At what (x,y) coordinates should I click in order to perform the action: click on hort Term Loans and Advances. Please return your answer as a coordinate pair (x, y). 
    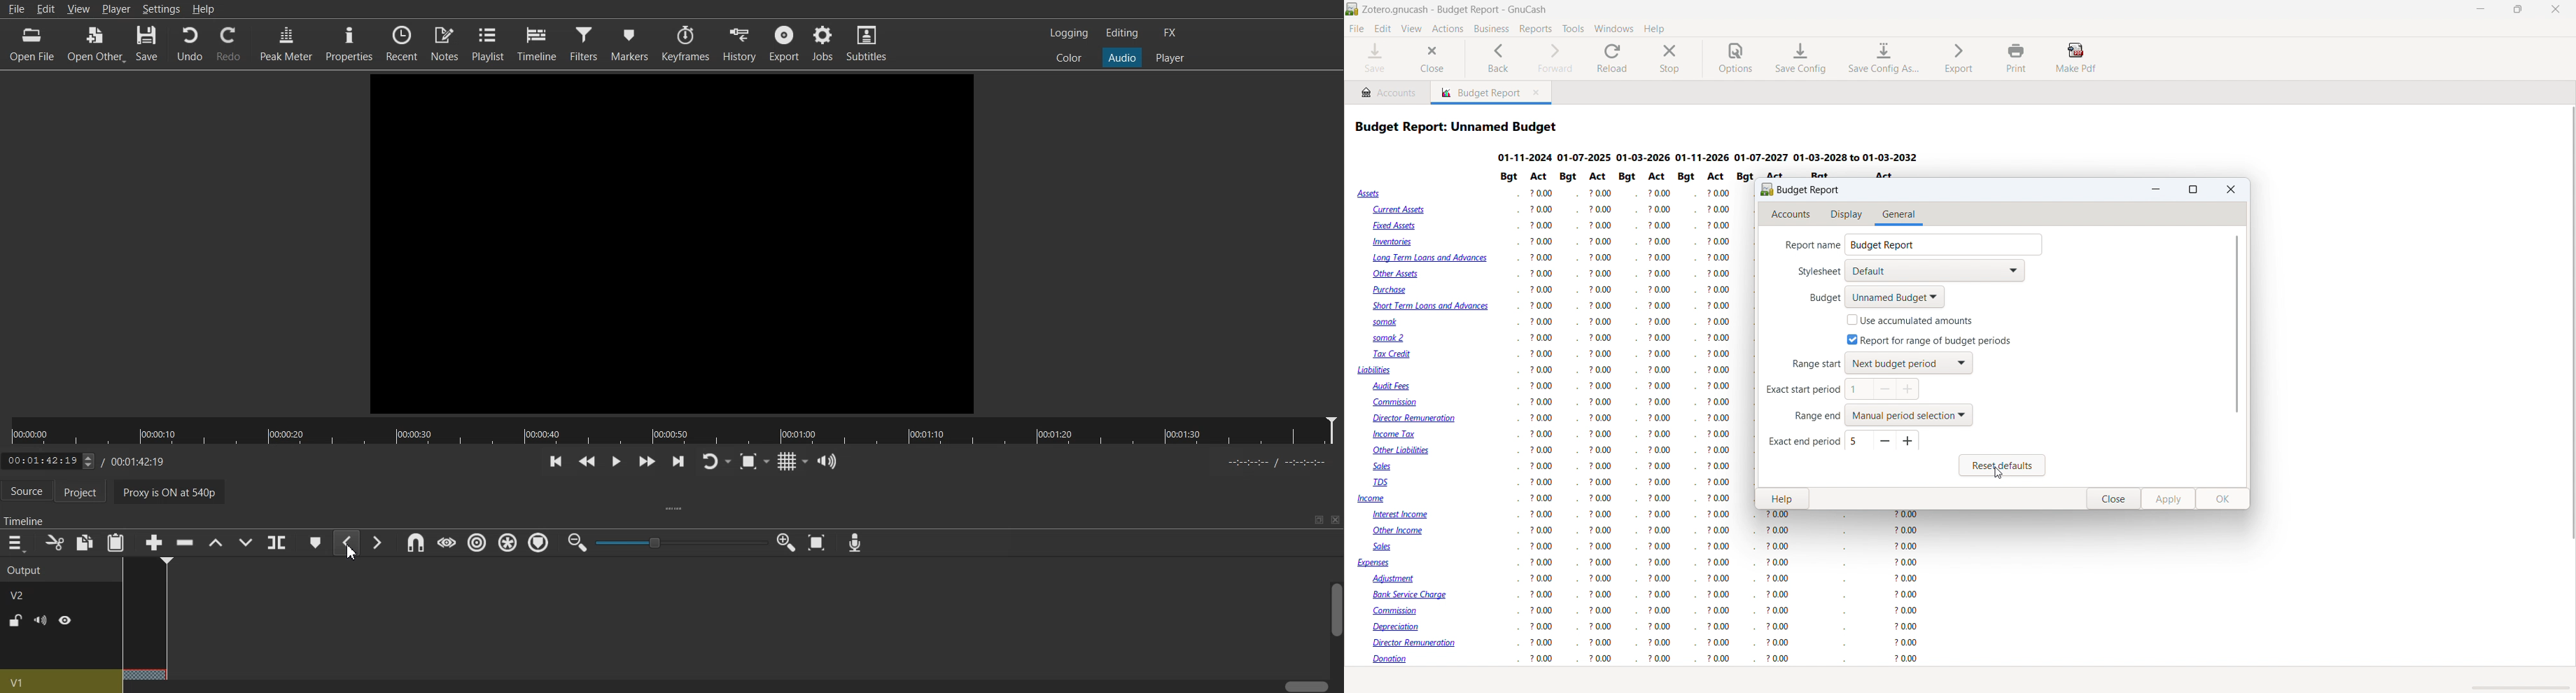
    Looking at the image, I should click on (1429, 307).